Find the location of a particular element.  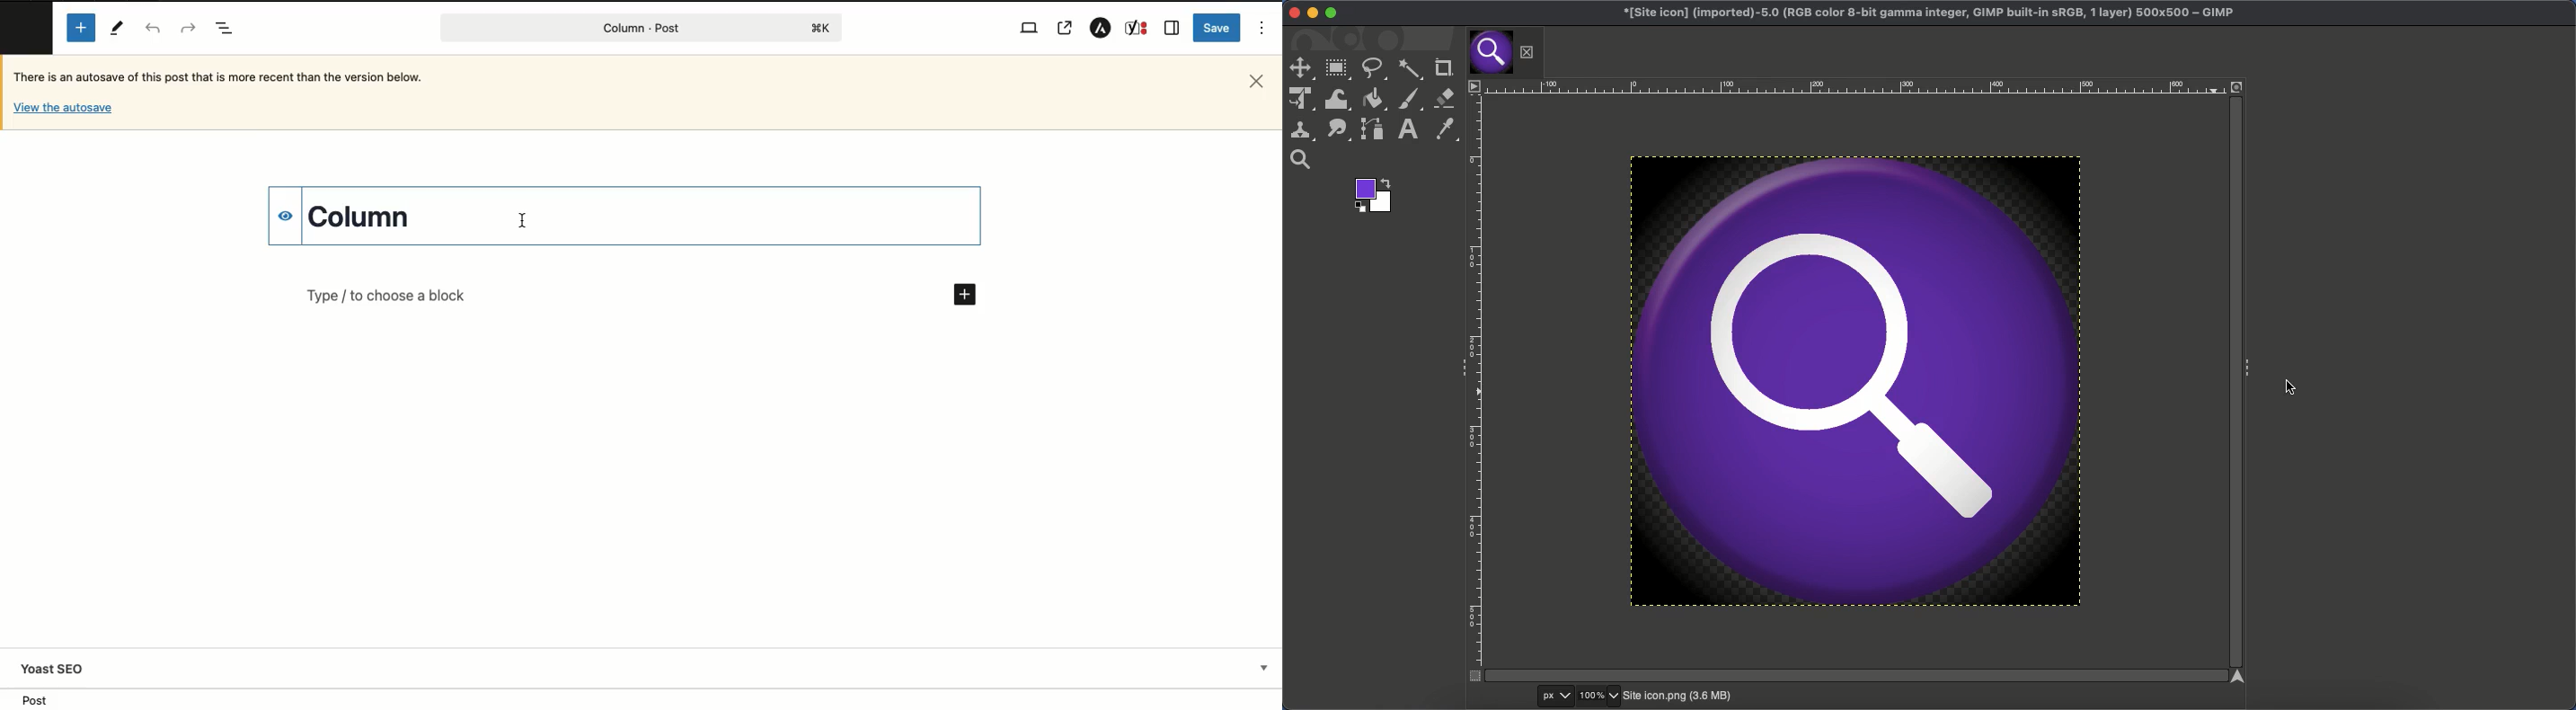

hide is located at coordinates (284, 215).